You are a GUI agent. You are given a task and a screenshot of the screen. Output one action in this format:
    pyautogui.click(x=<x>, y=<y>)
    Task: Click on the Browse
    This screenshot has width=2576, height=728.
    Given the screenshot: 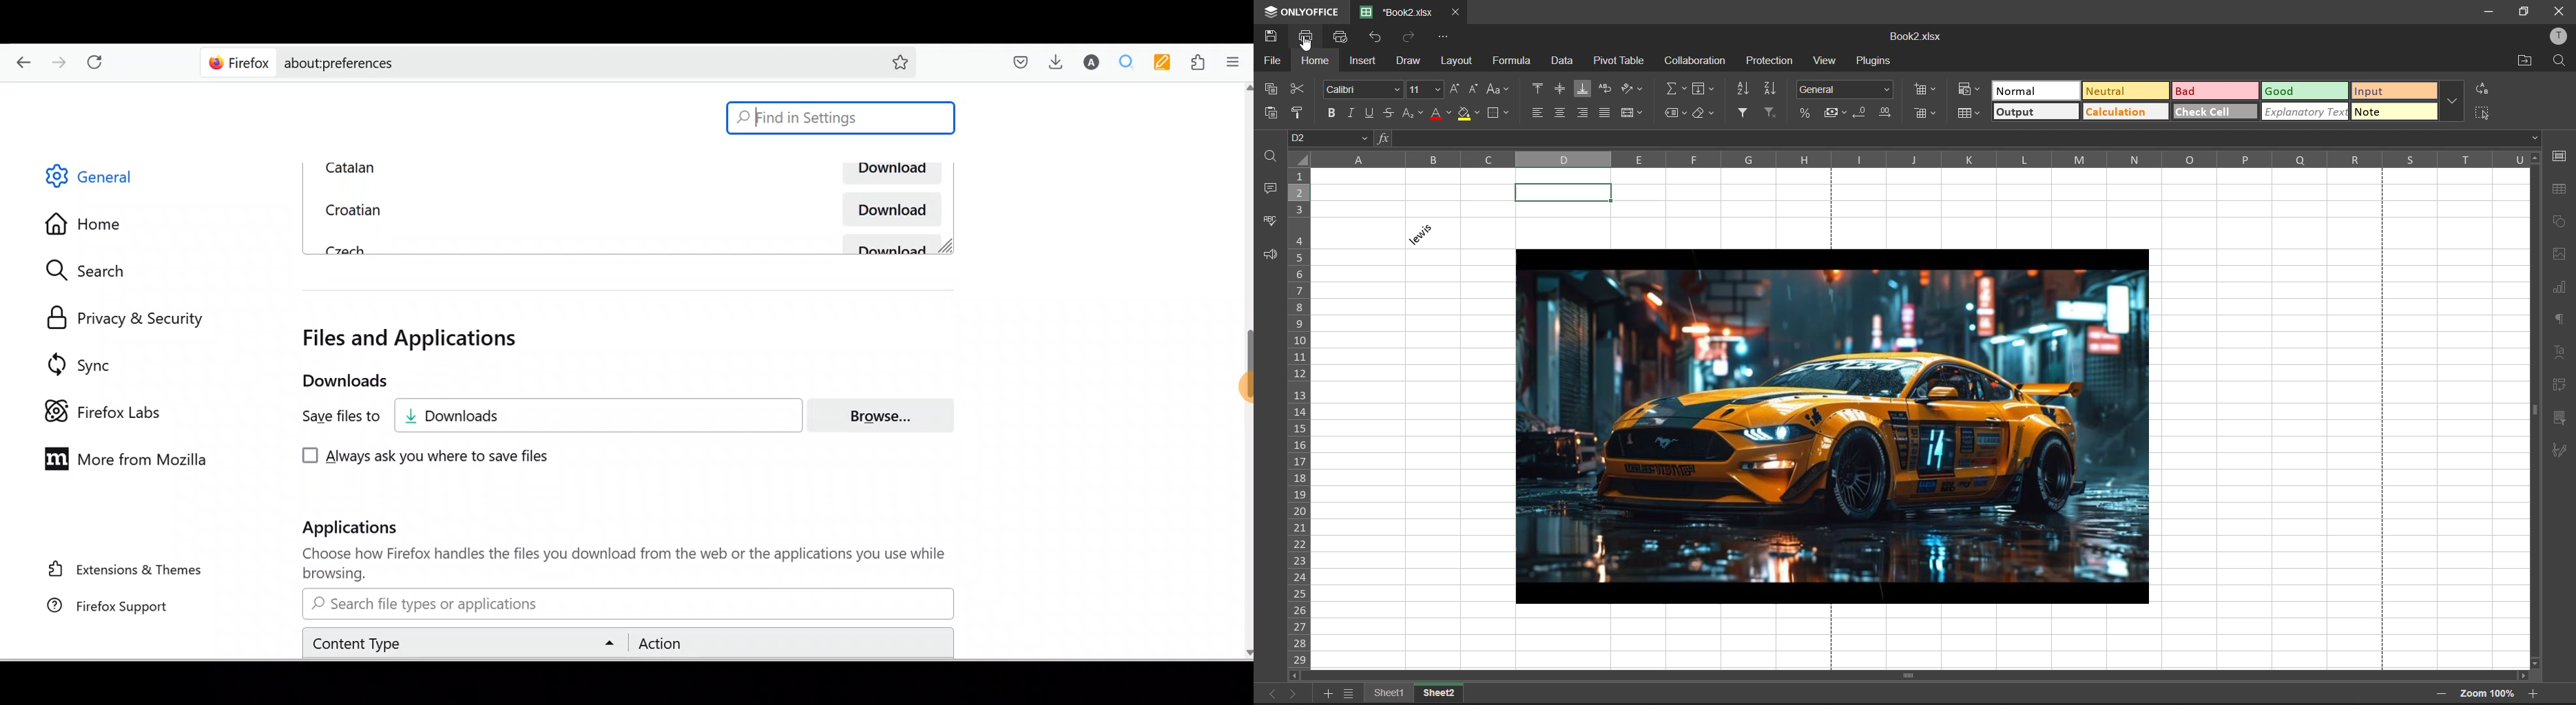 What is the action you would take?
    pyautogui.click(x=889, y=415)
    